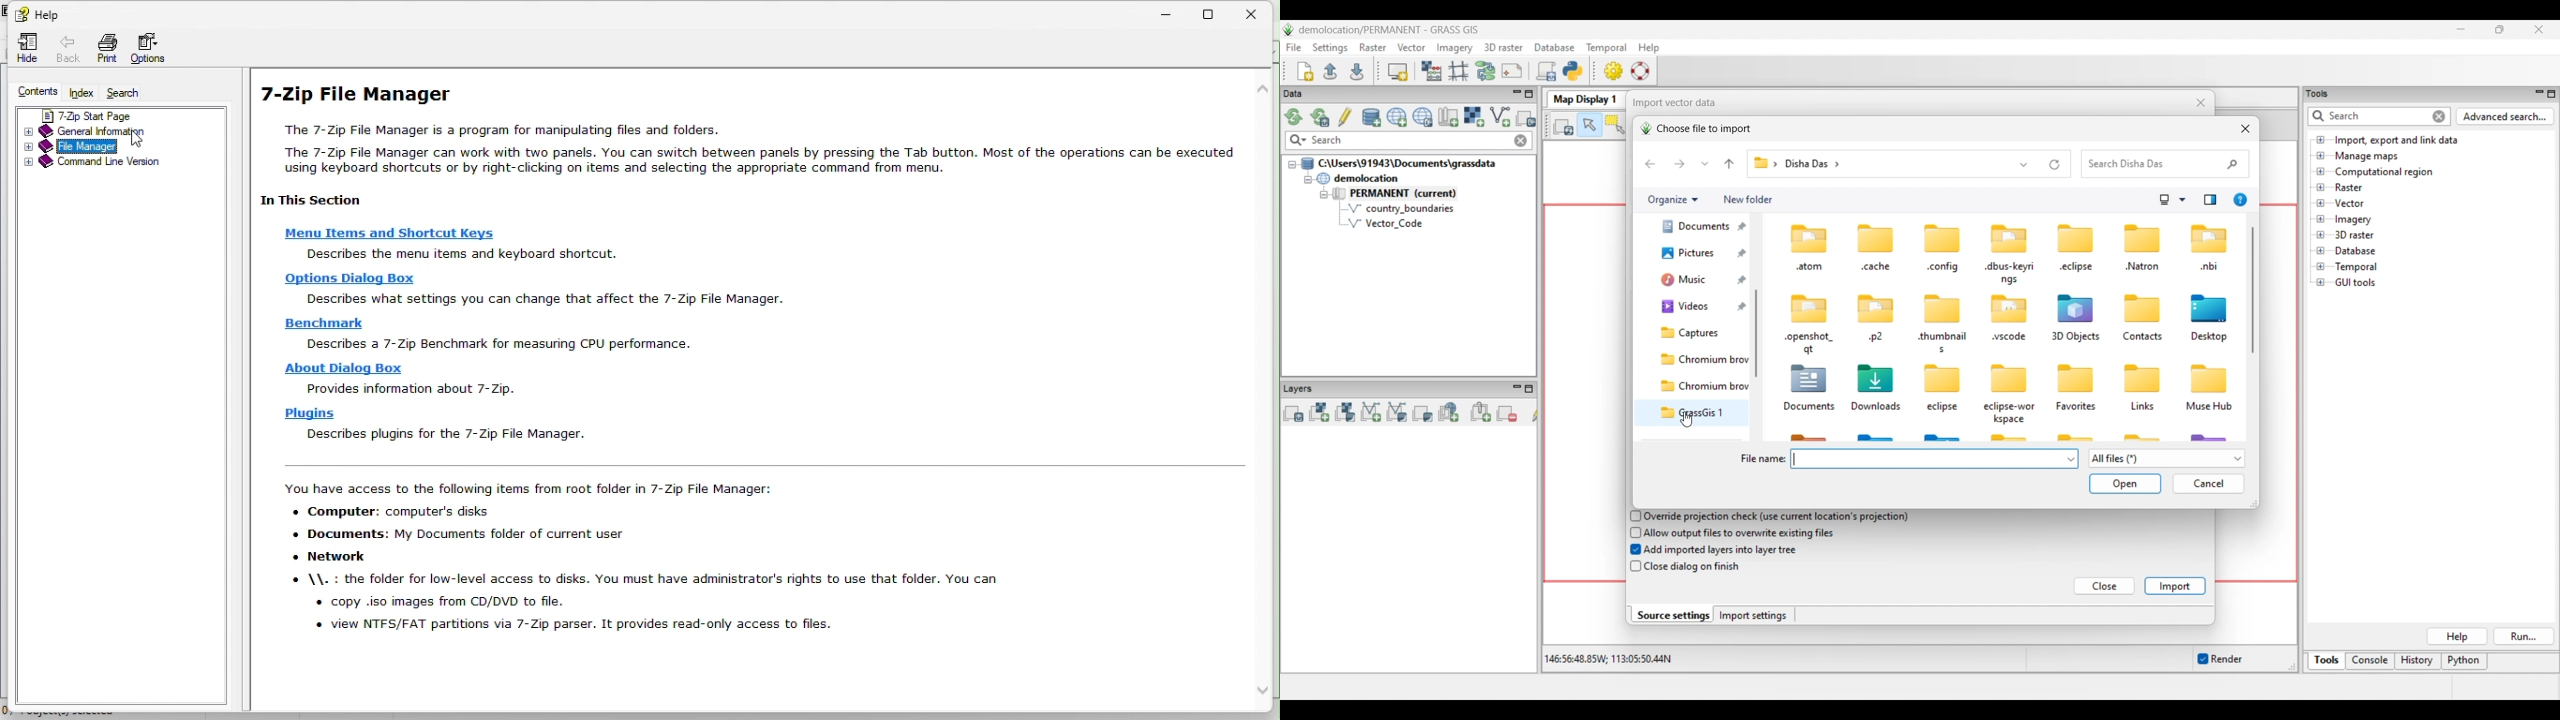  Describe the element at coordinates (1448, 117) in the screenshot. I see `Create new map set in current project` at that location.